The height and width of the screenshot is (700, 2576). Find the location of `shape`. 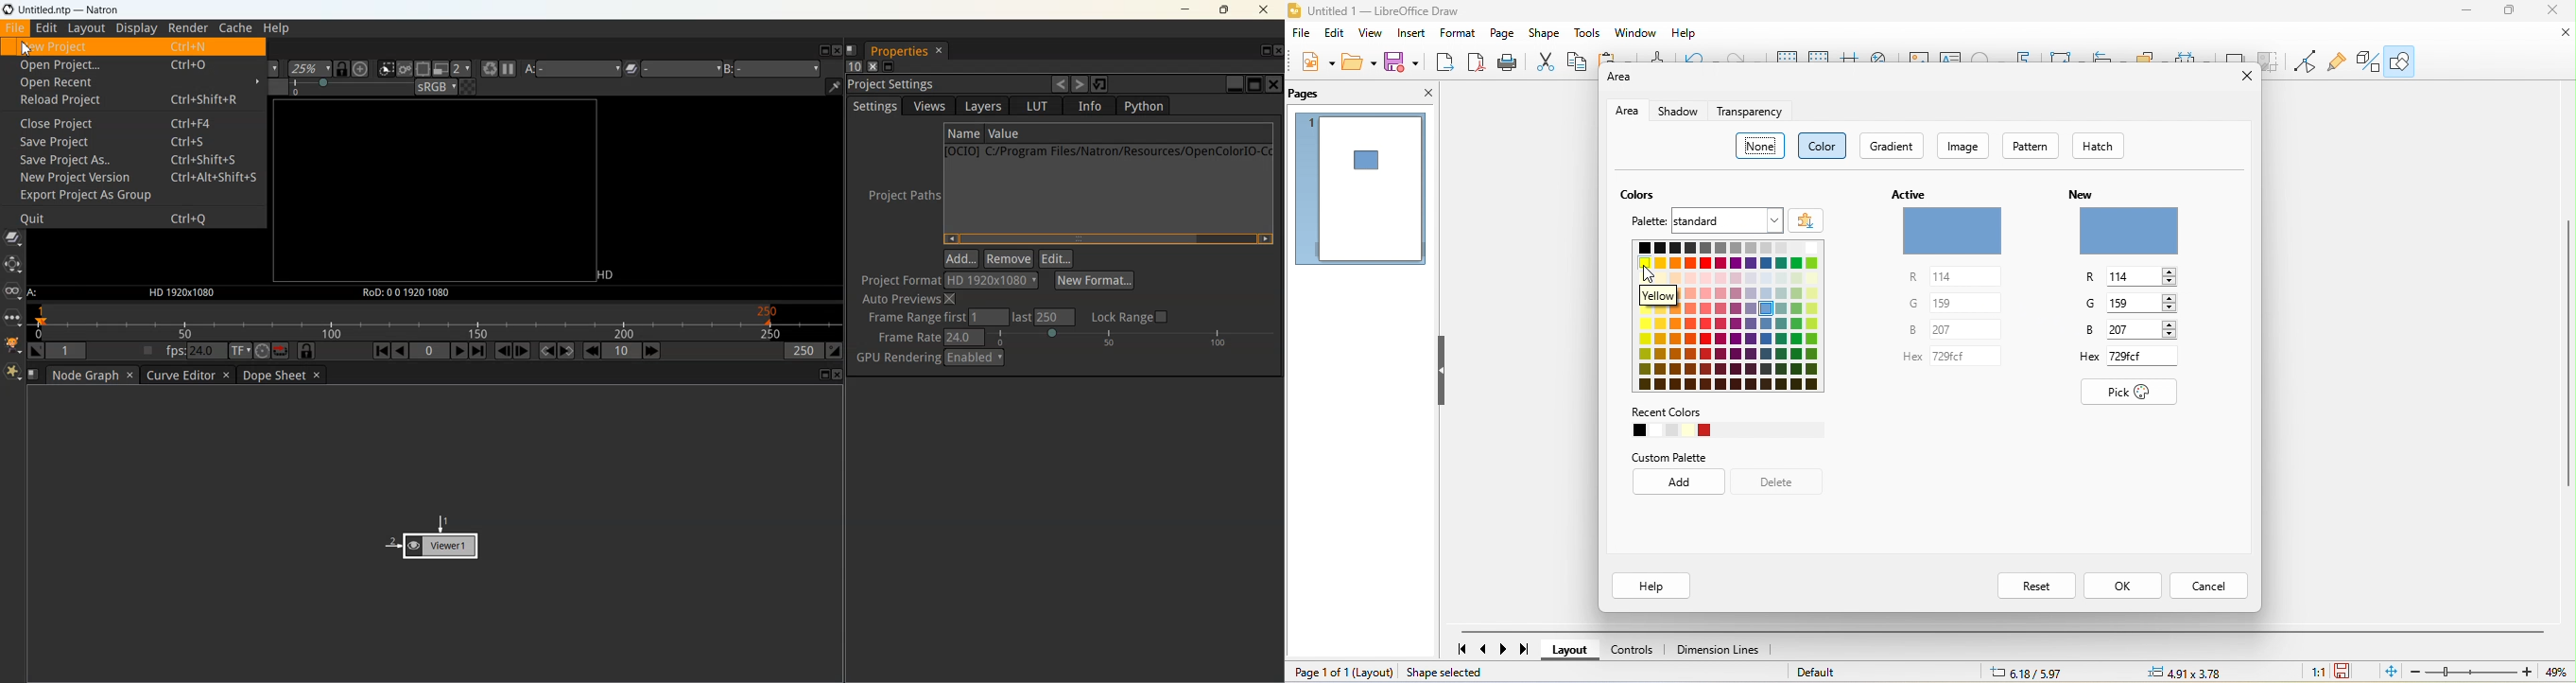

shape is located at coordinates (1547, 35).